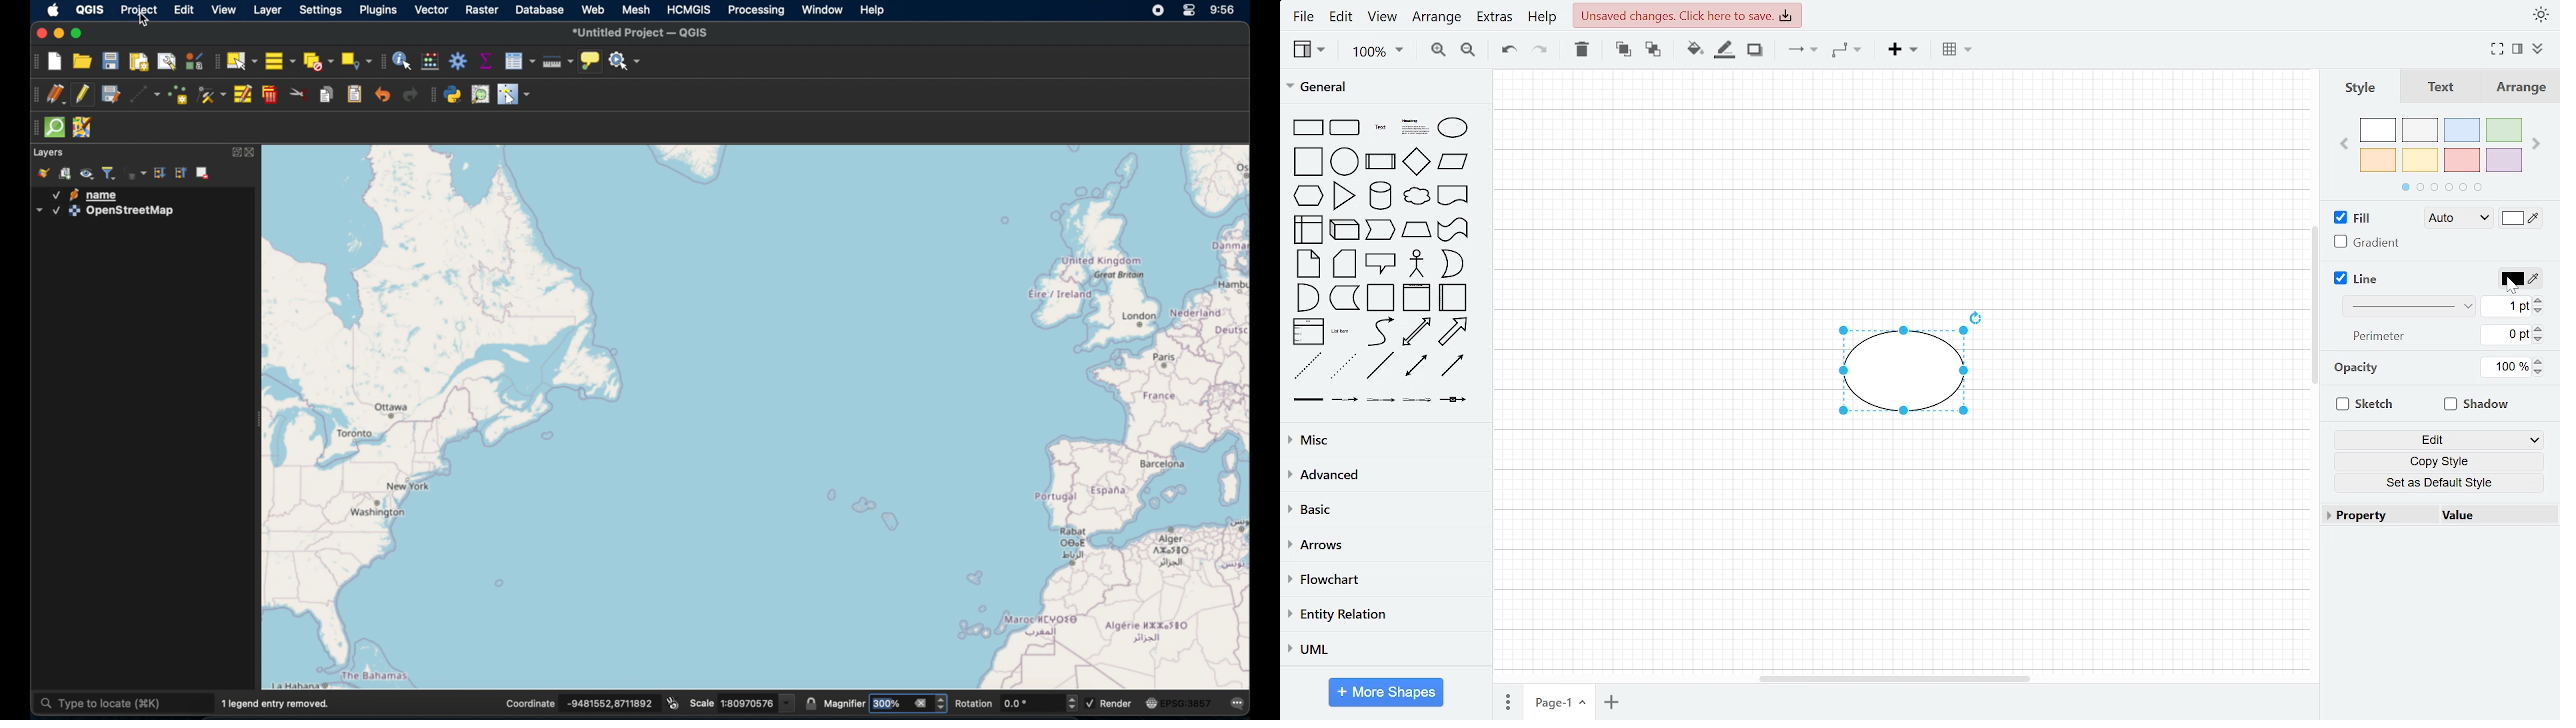  I want to click on Fullscreen, so click(2497, 49).